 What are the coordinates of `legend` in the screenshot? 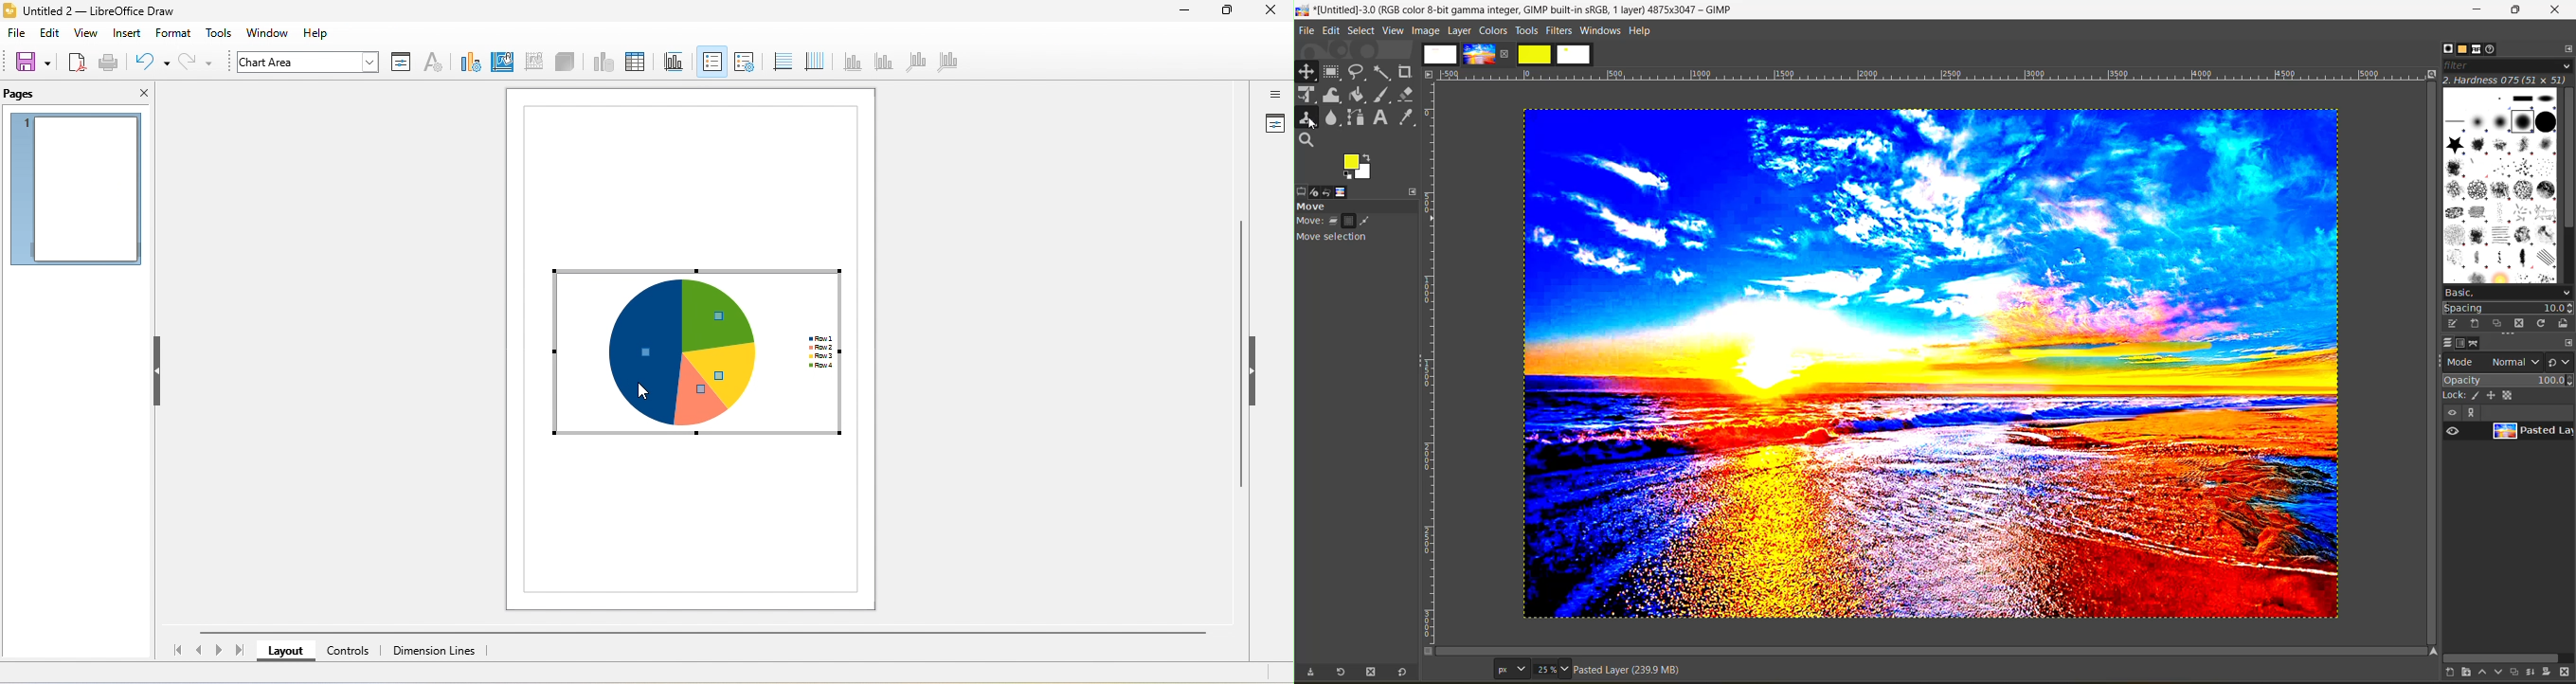 It's located at (744, 61).